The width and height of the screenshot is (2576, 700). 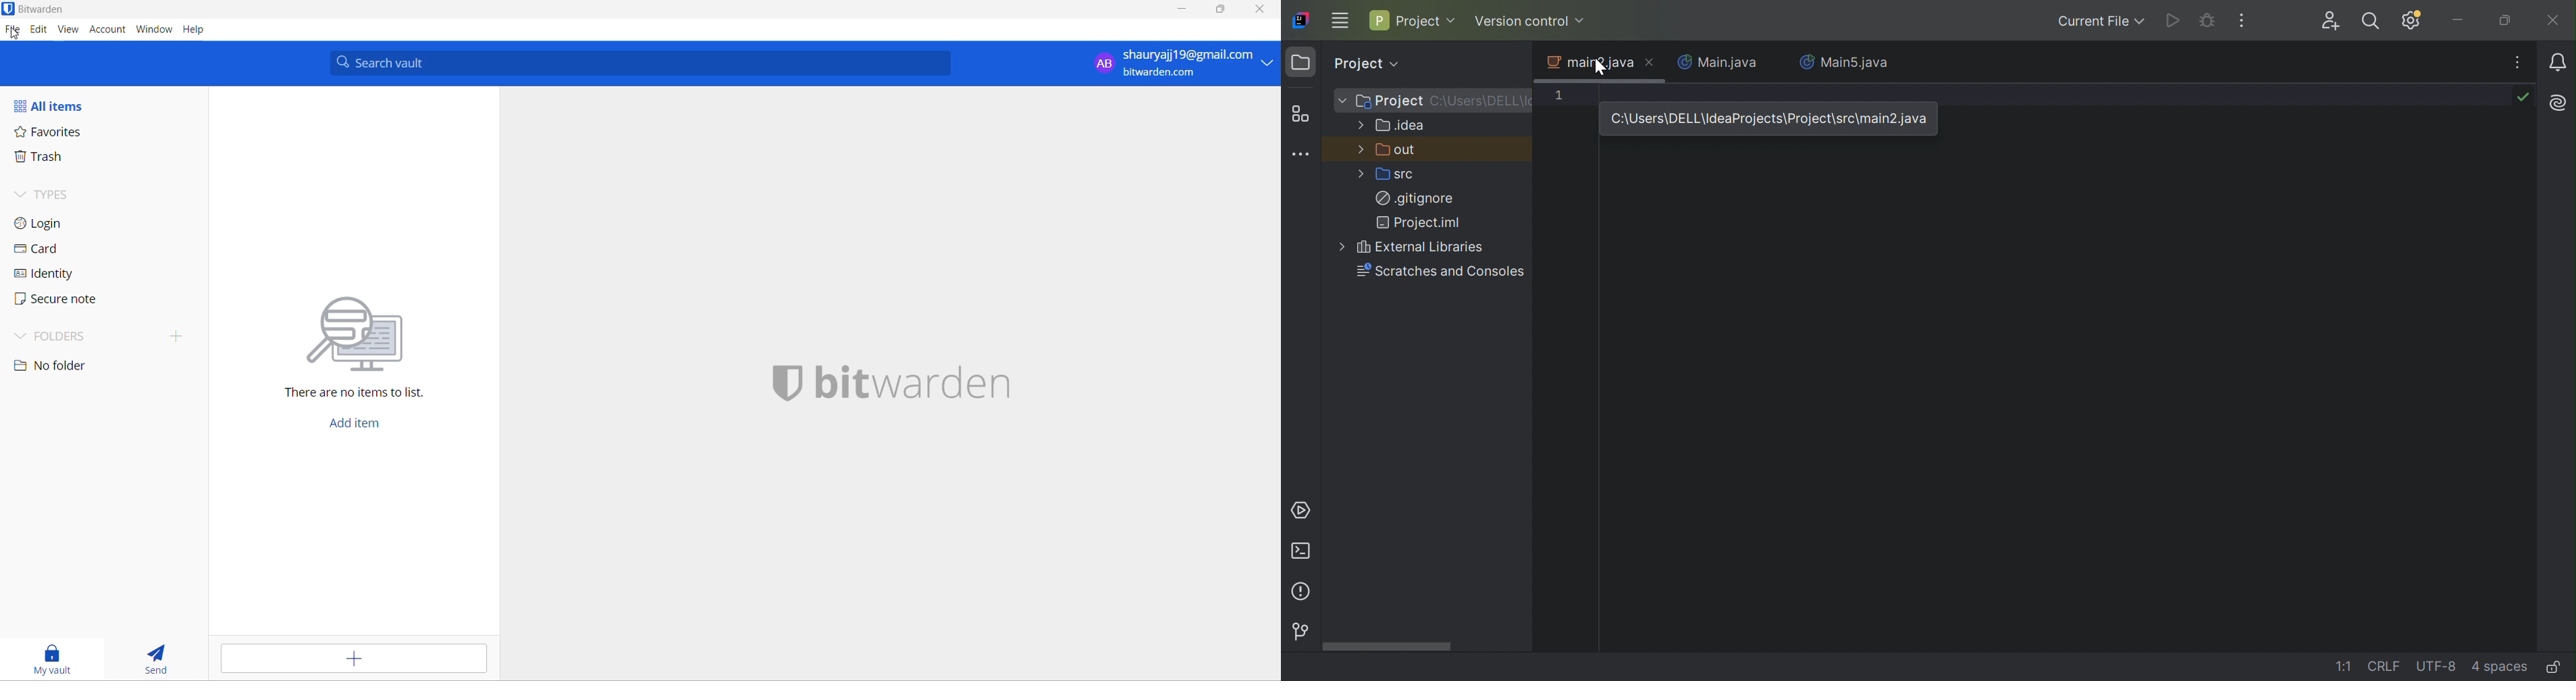 What do you see at coordinates (1180, 63) in the screenshot?
I see `login email` at bounding box center [1180, 63].